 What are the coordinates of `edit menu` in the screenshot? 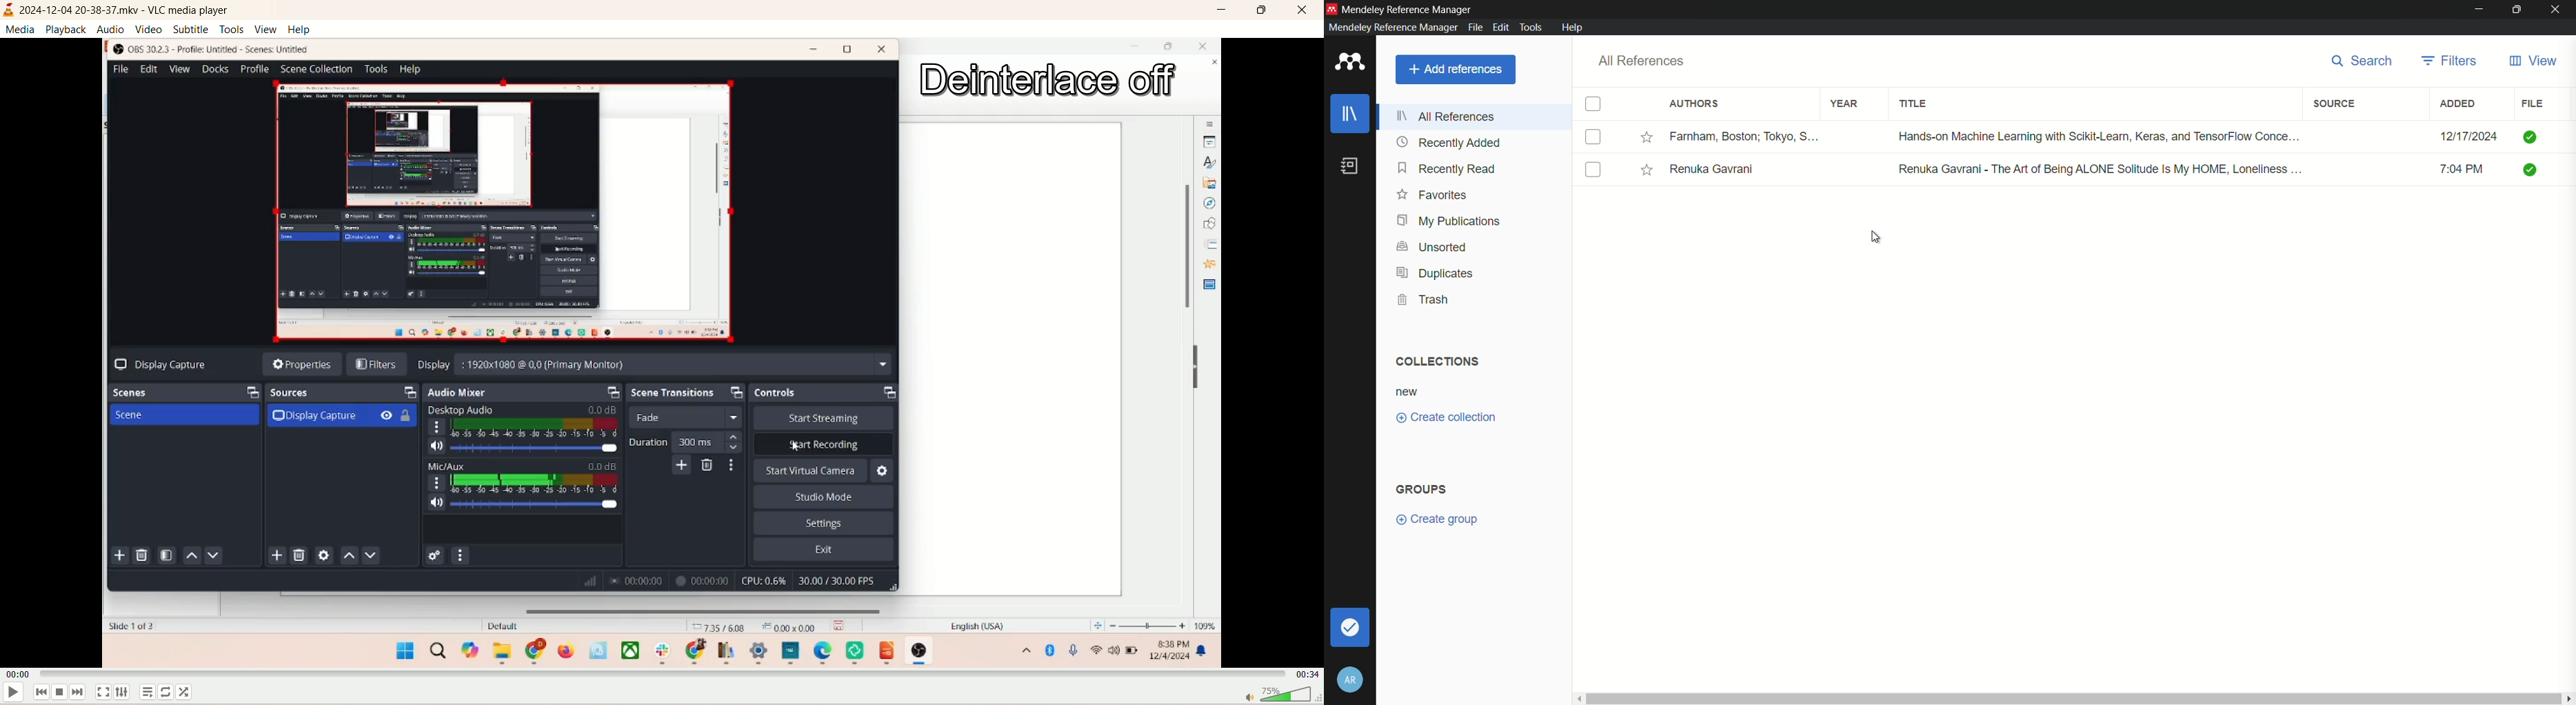 It's located at (1499, 26).